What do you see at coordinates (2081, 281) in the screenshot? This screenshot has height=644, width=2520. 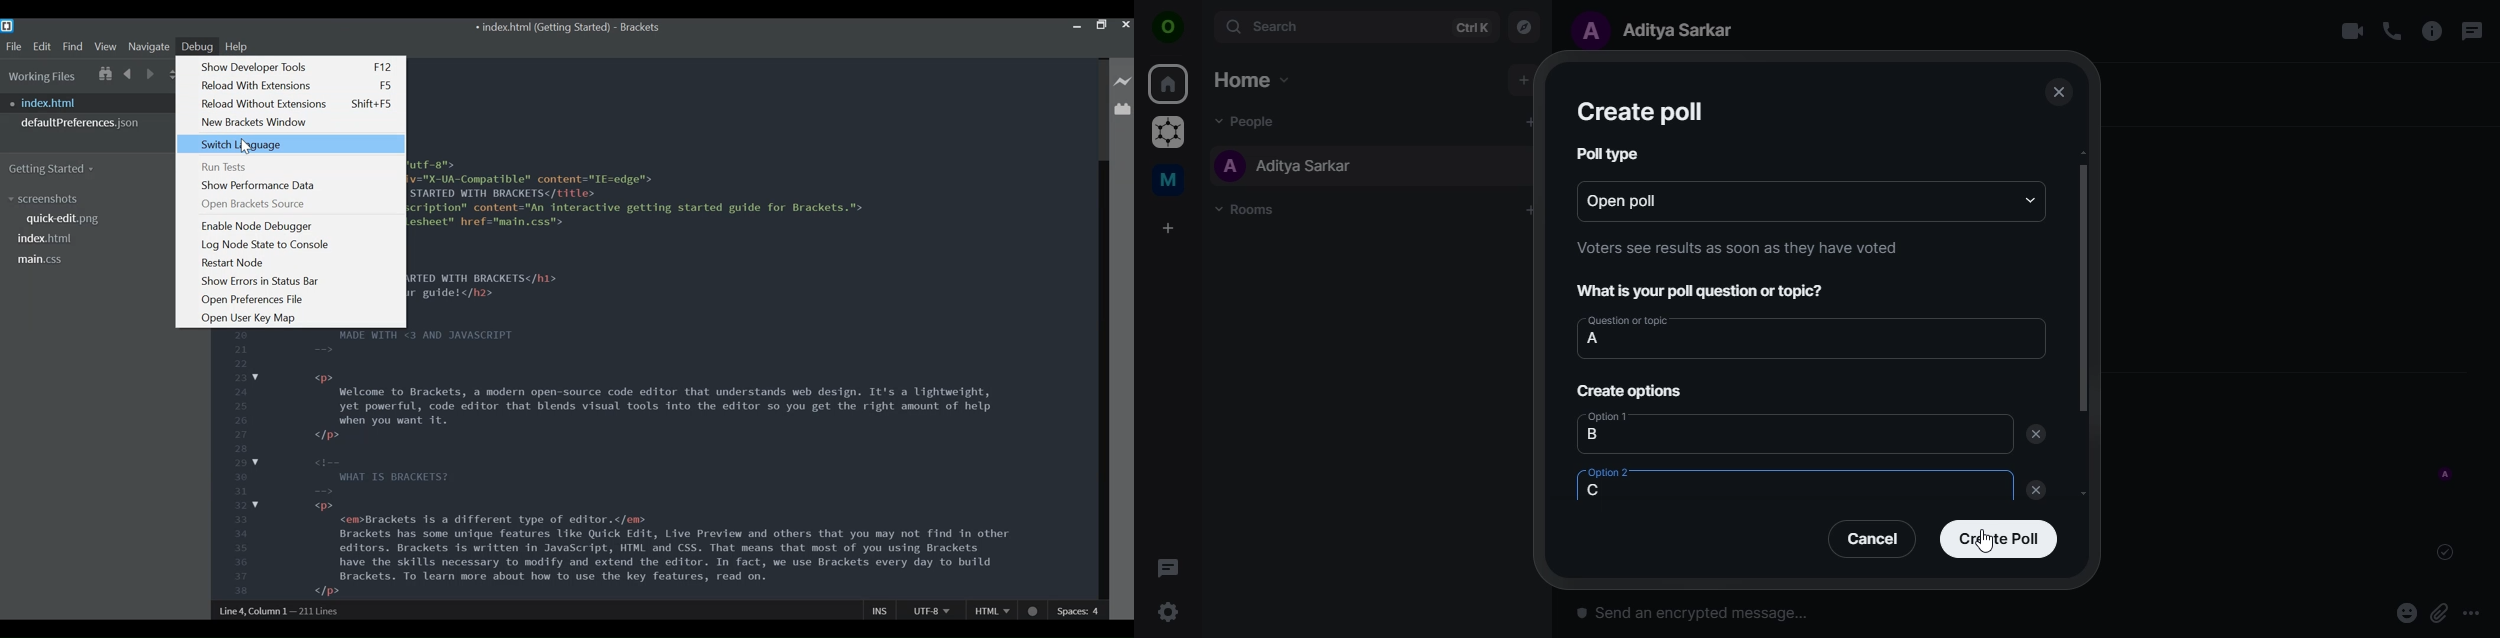 I see `scrollbar` at bounding box center [2081, 281].